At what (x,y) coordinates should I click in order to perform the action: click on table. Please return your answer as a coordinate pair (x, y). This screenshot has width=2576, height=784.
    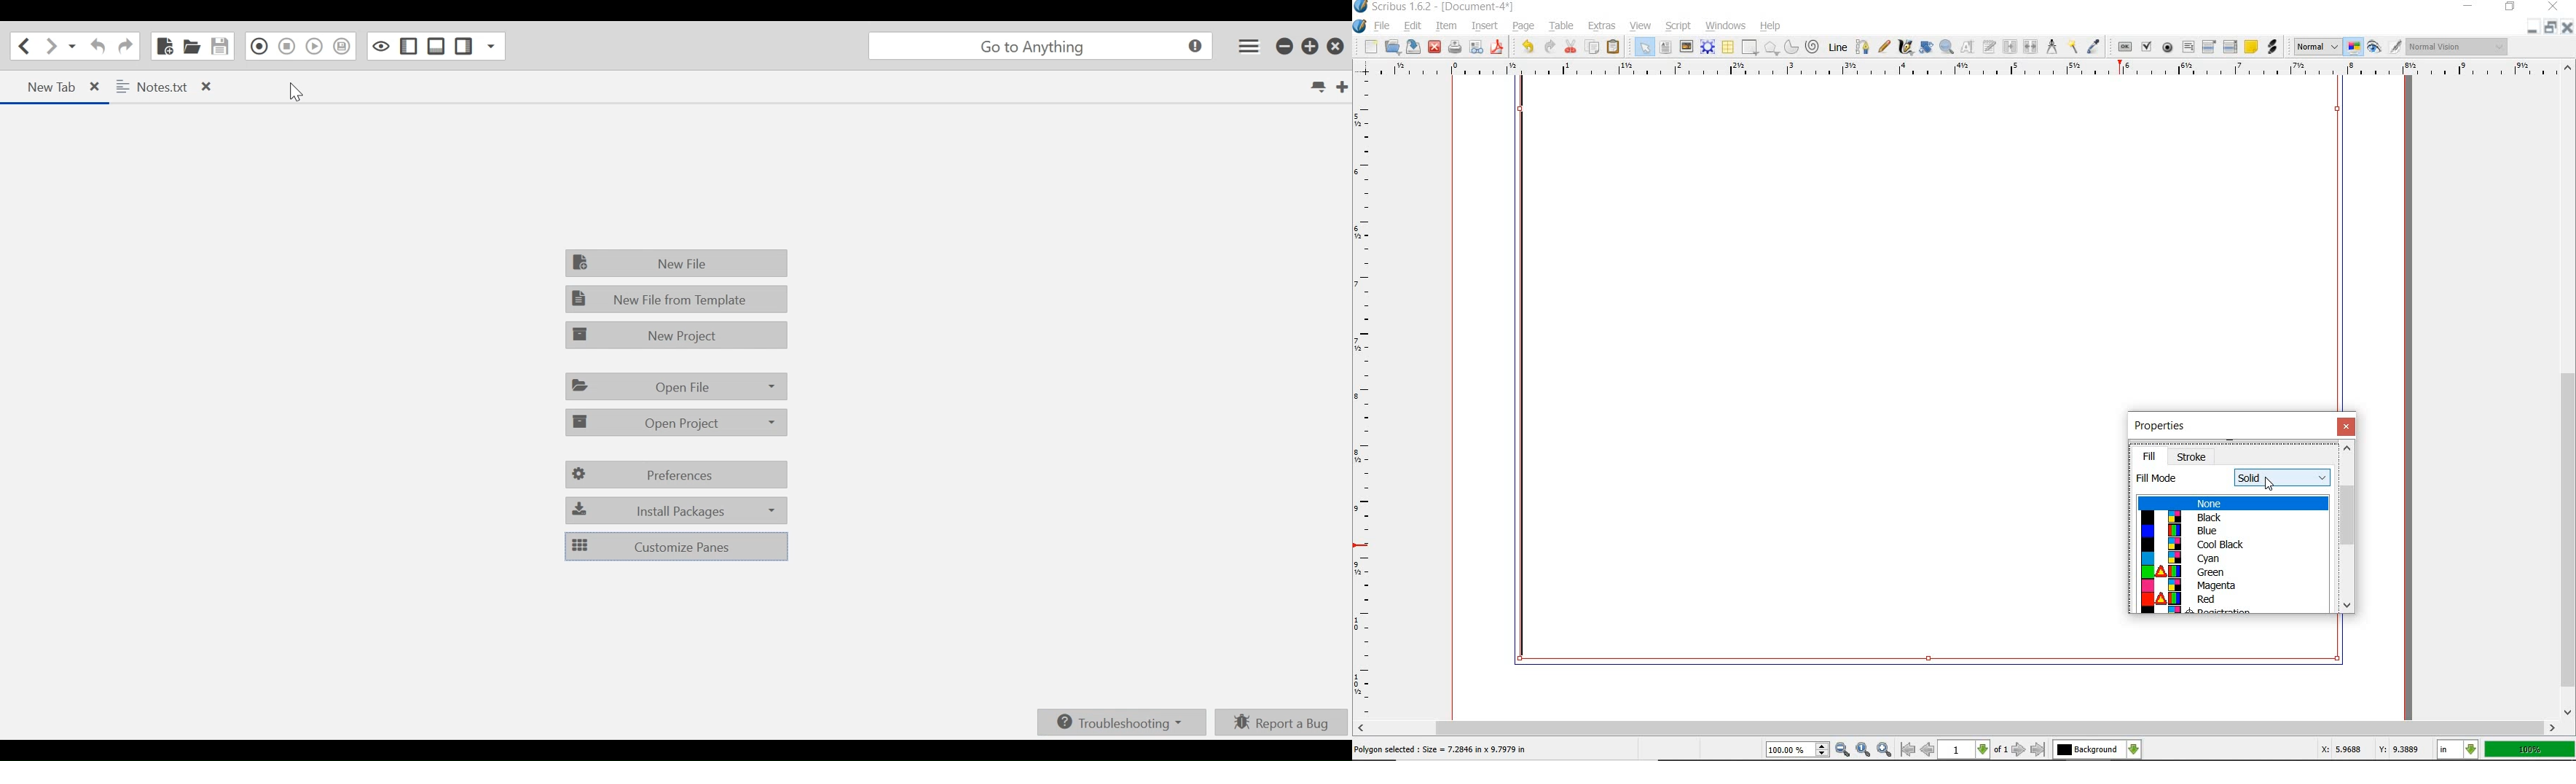
    Looking at the image, I should click on (1728, 47).